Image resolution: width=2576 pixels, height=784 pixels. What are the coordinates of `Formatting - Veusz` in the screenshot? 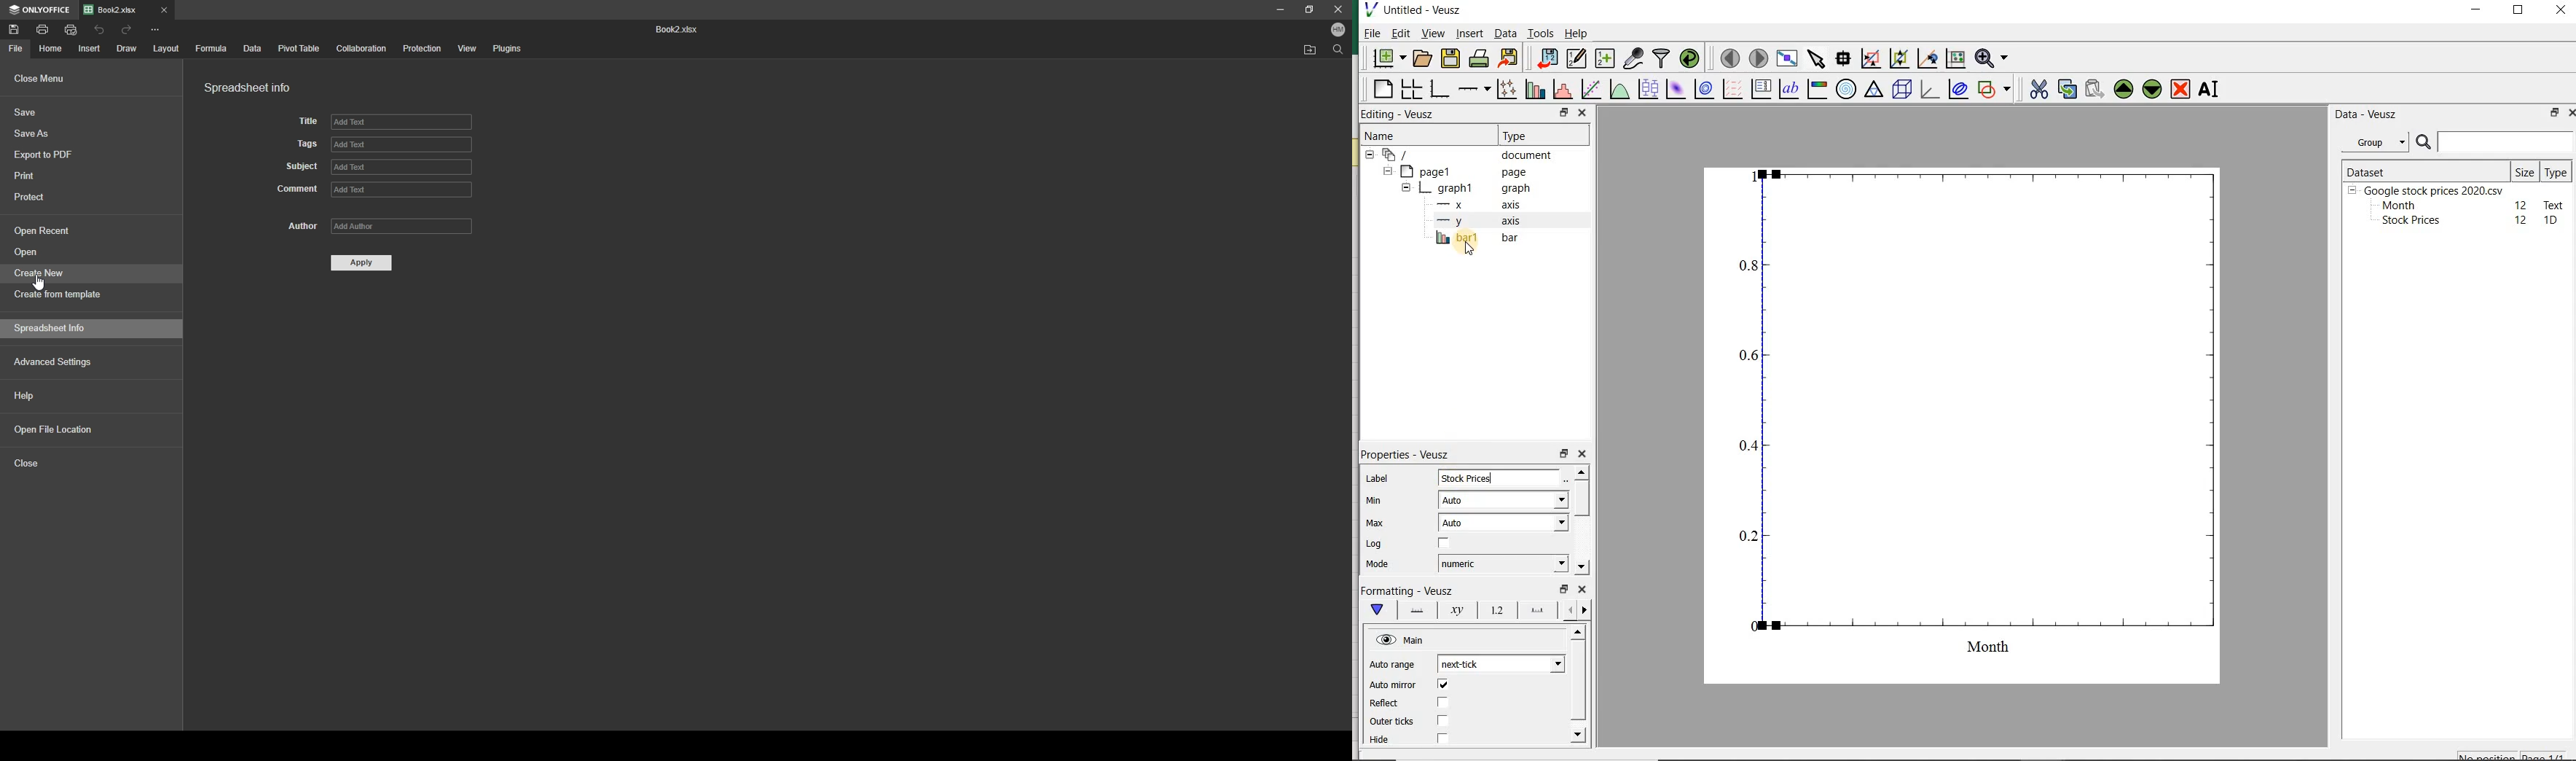 It's located at (1409, 590).